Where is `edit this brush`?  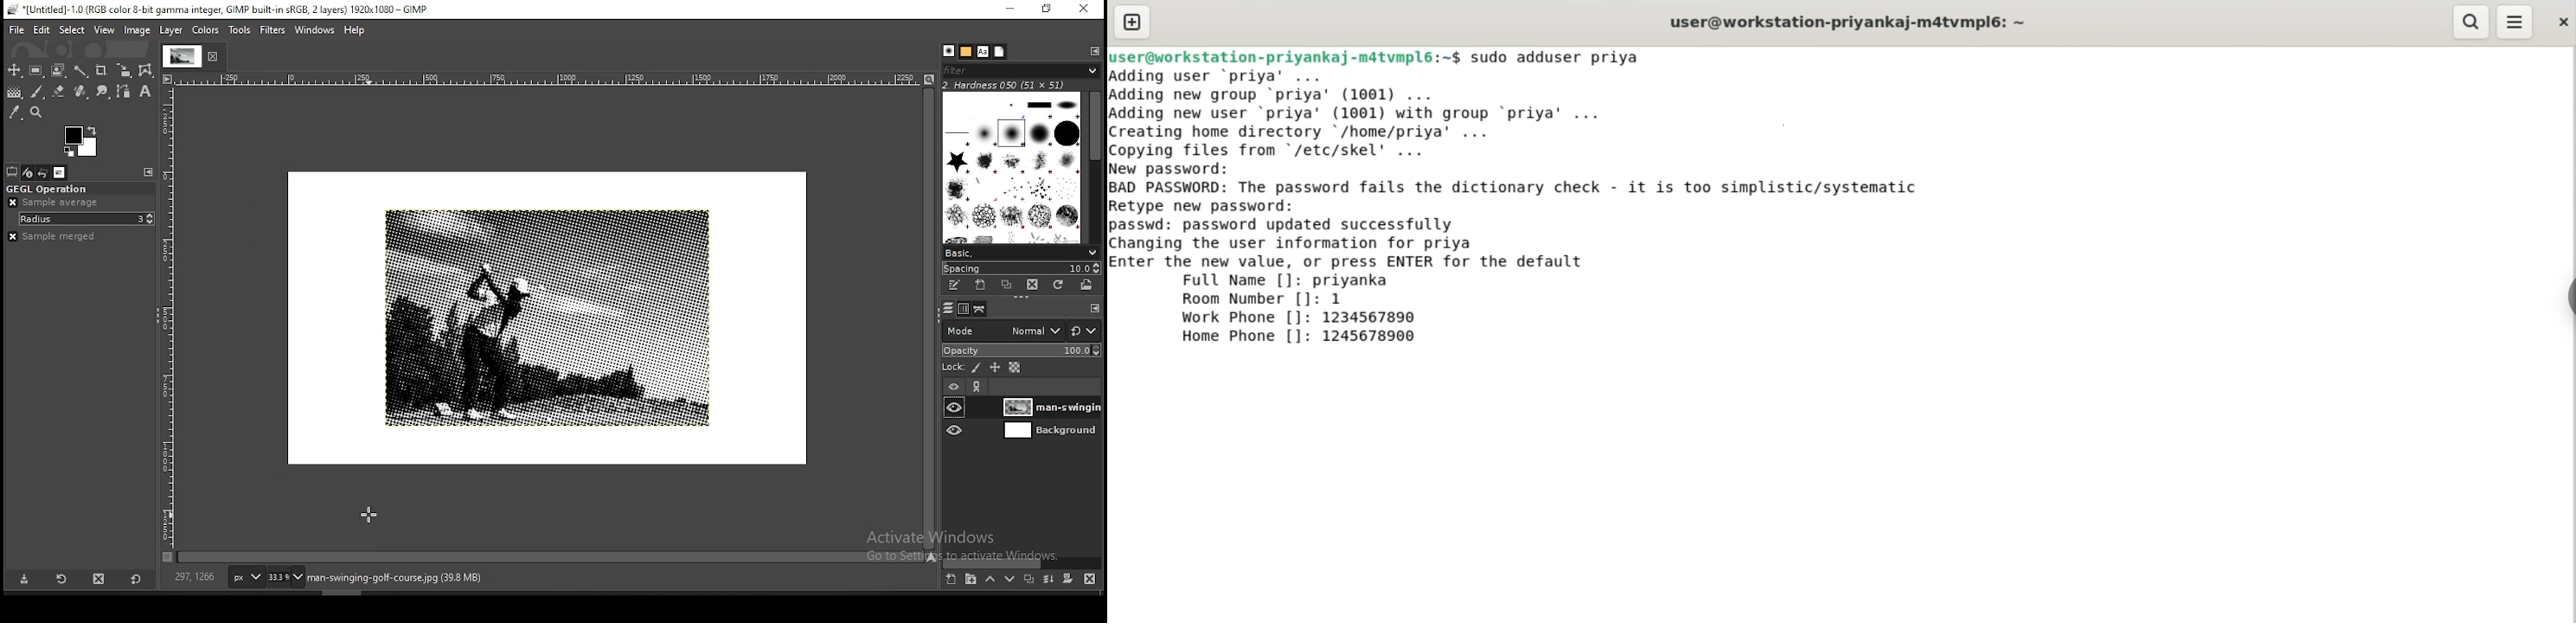 edit this brush is located at coordinates (955, 286).